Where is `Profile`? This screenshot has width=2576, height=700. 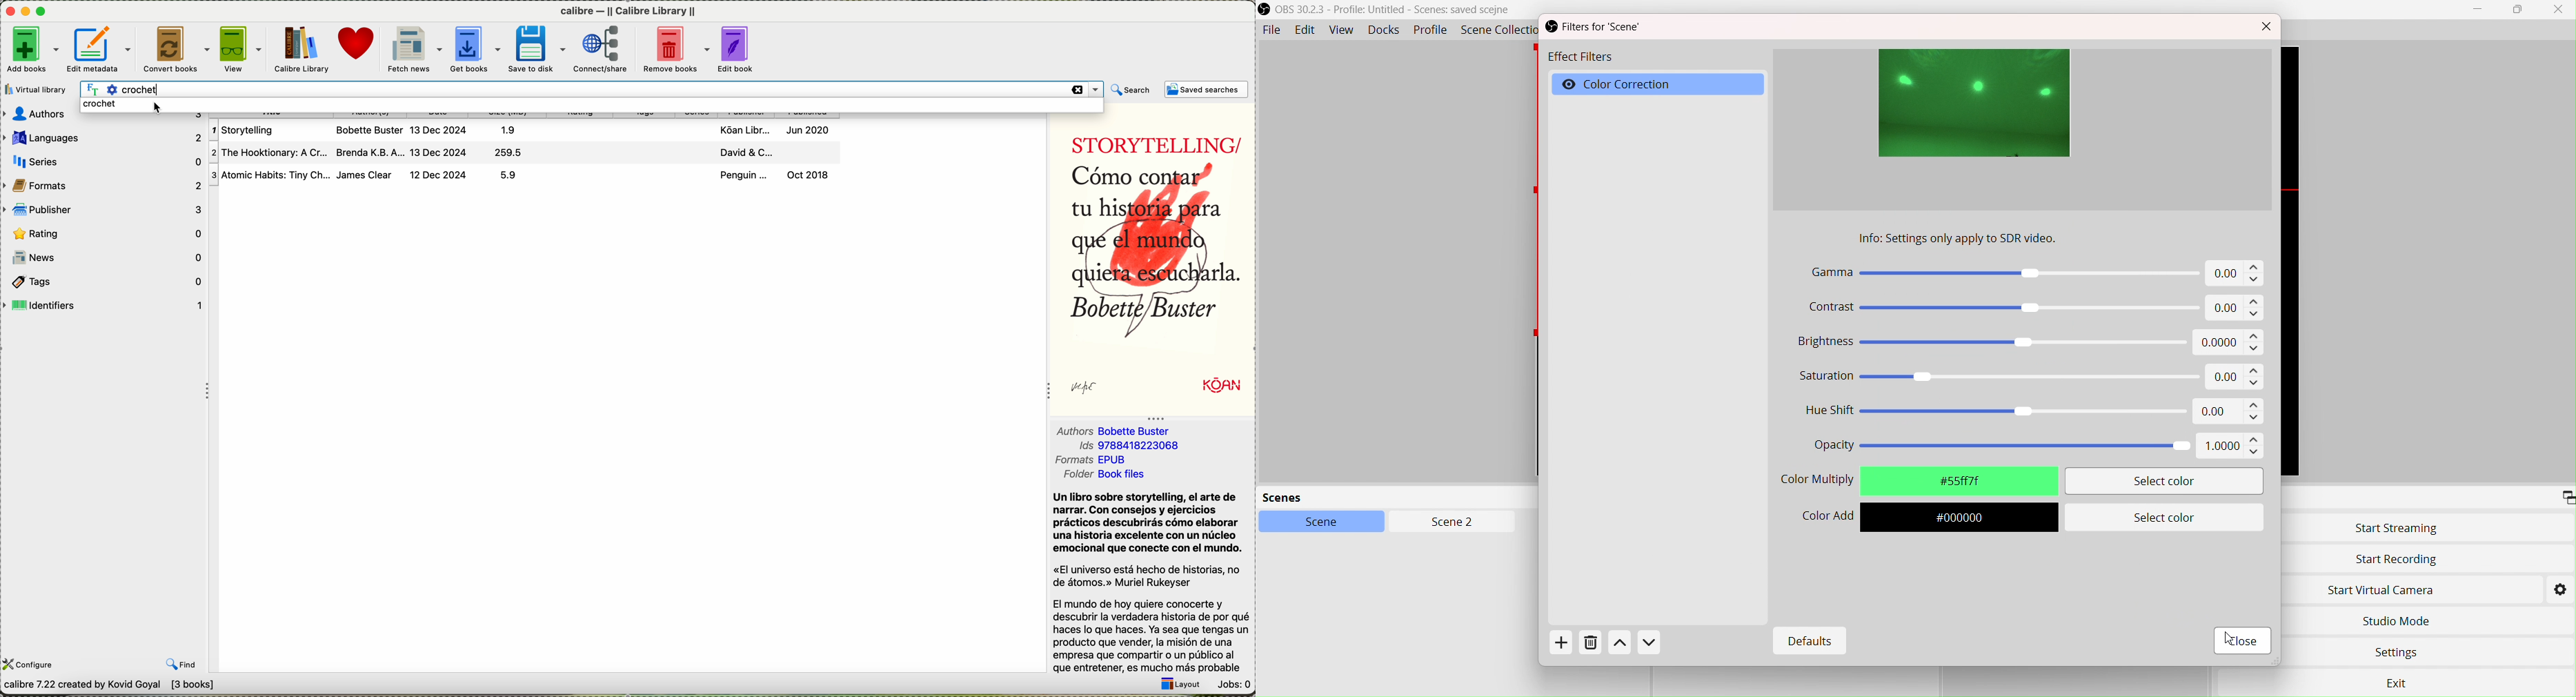
Profile is located at coordinates (1431, 31).